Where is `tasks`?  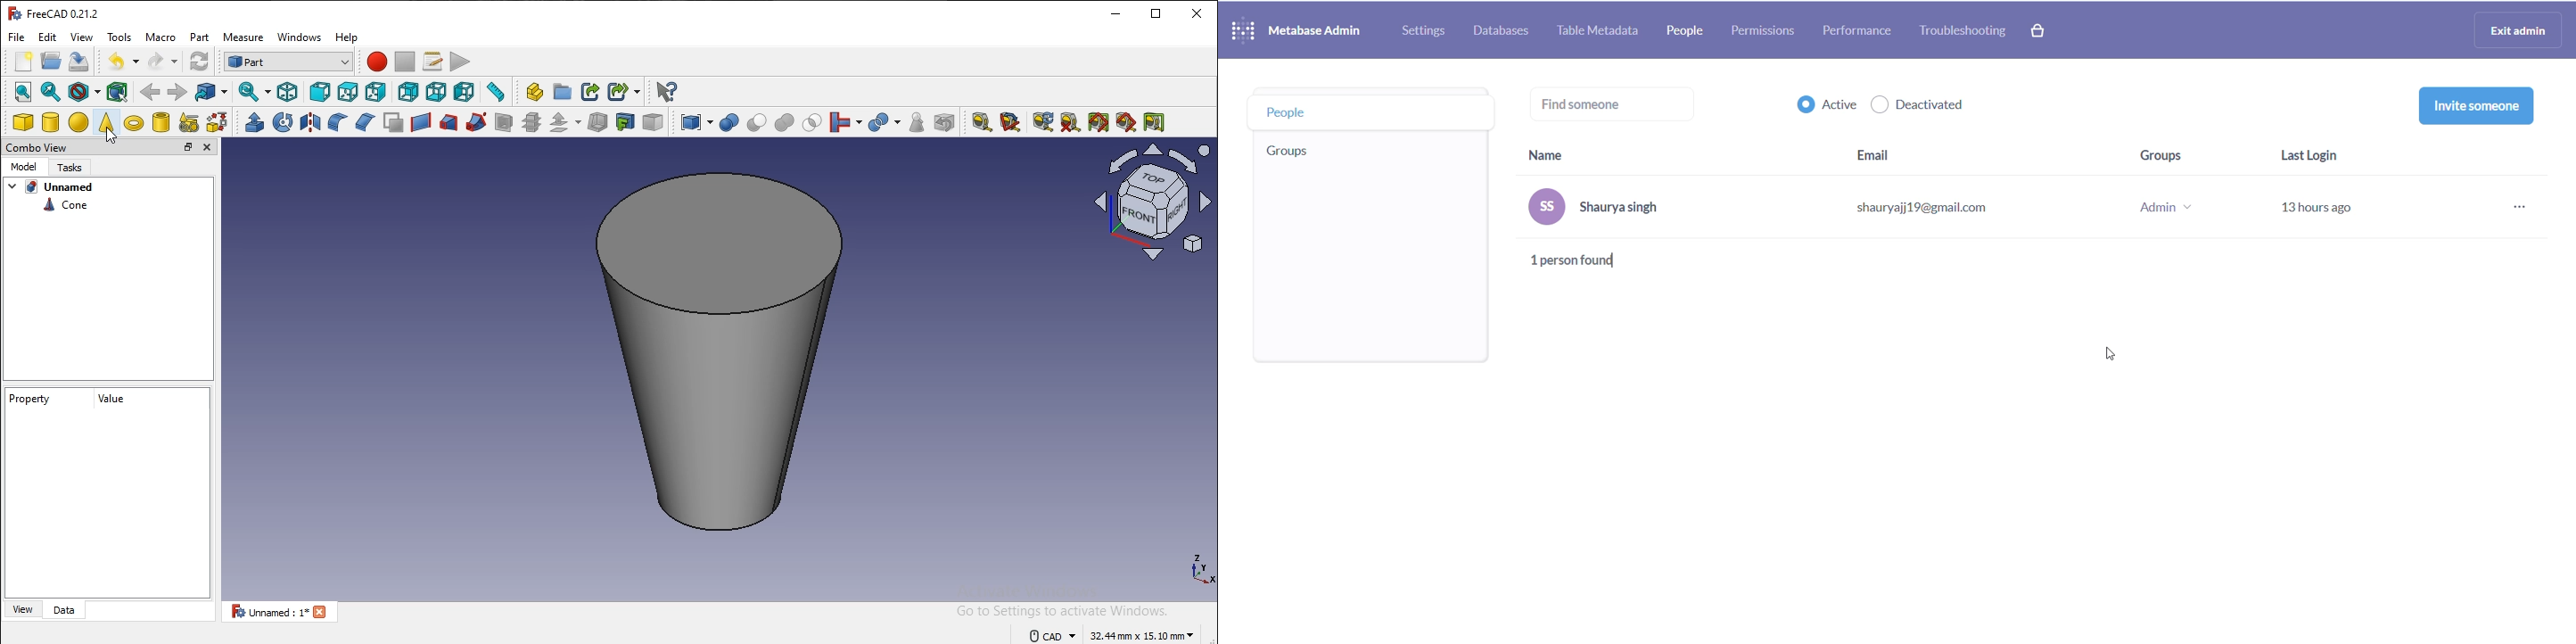 tasks is located at coordinates (70, 166).